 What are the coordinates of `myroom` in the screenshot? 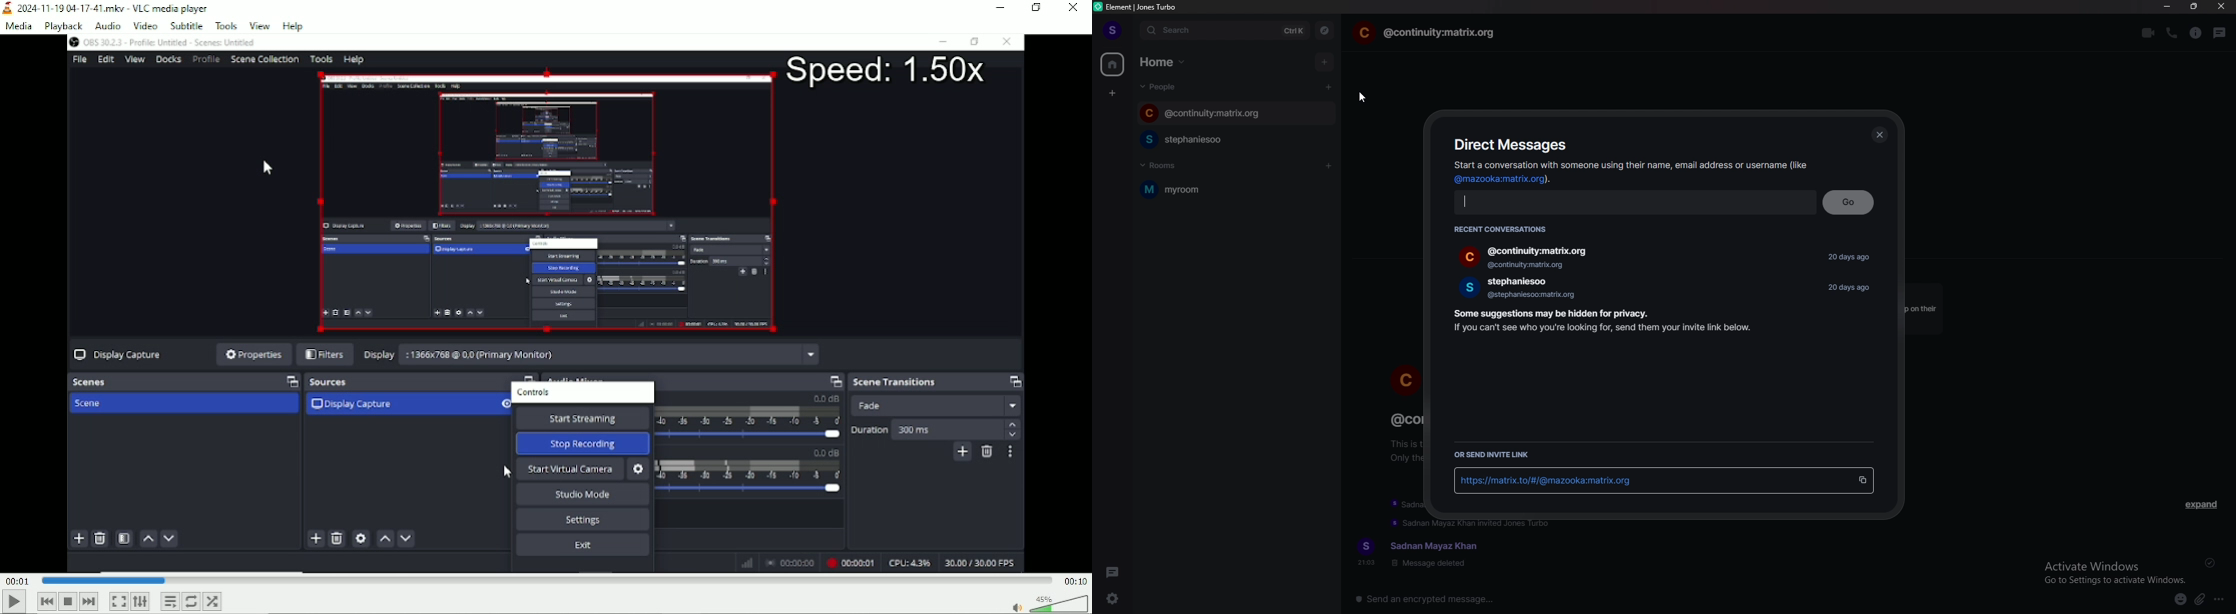 It's located at (1208, 190).